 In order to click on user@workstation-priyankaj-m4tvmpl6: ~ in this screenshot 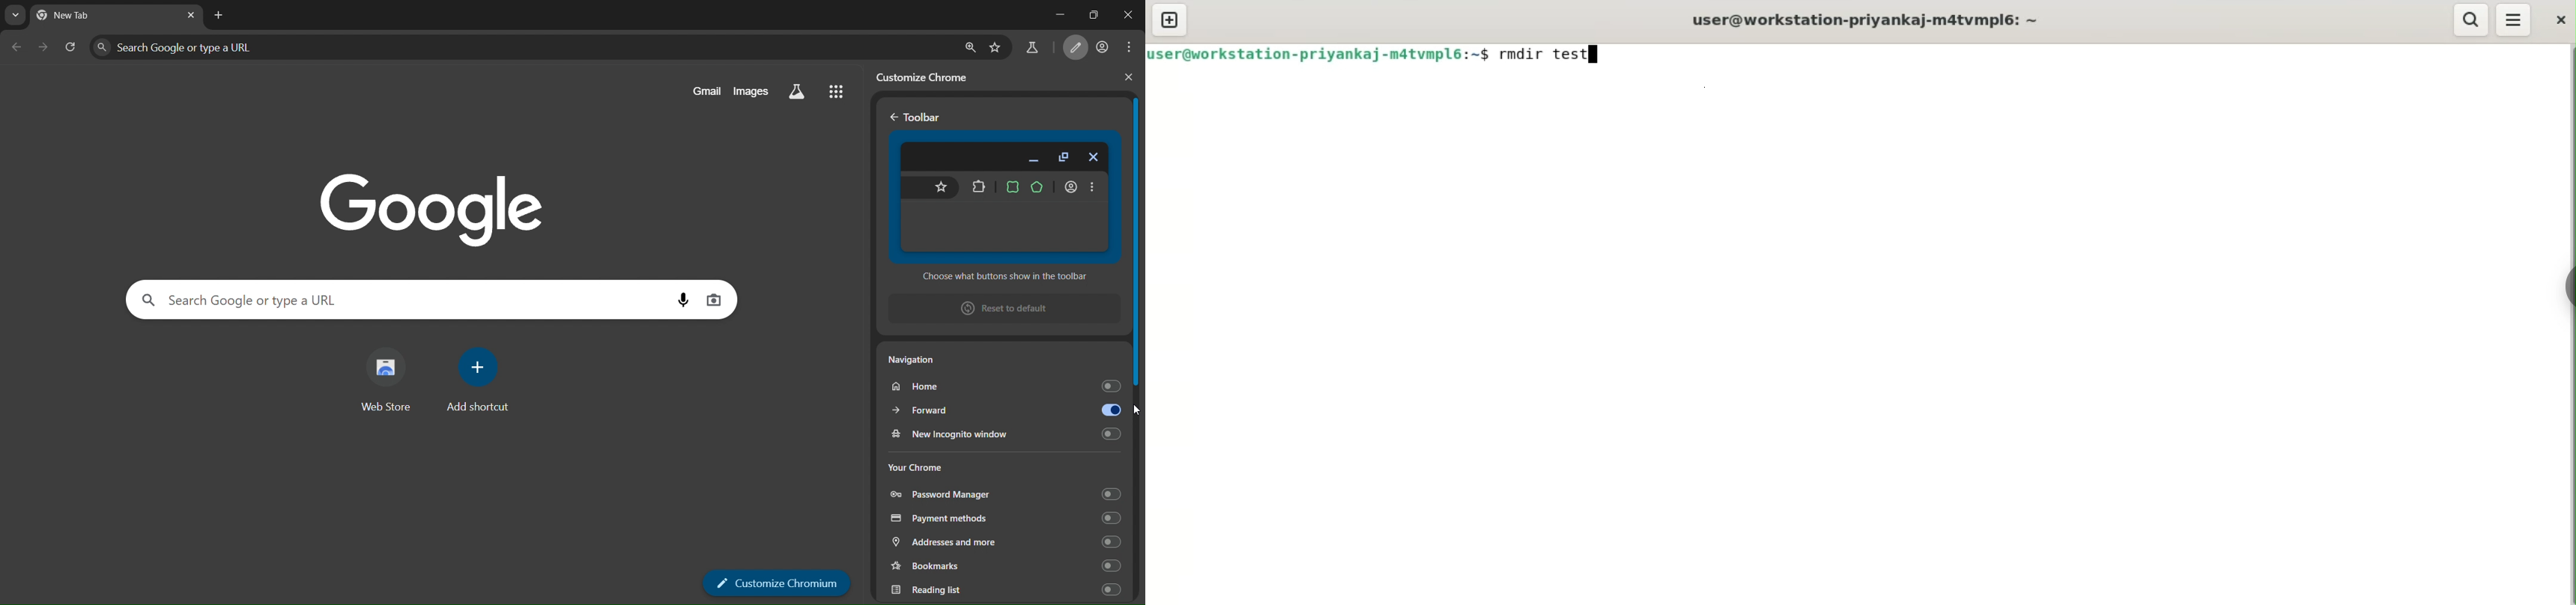, I will do `click(1873, 19)`.